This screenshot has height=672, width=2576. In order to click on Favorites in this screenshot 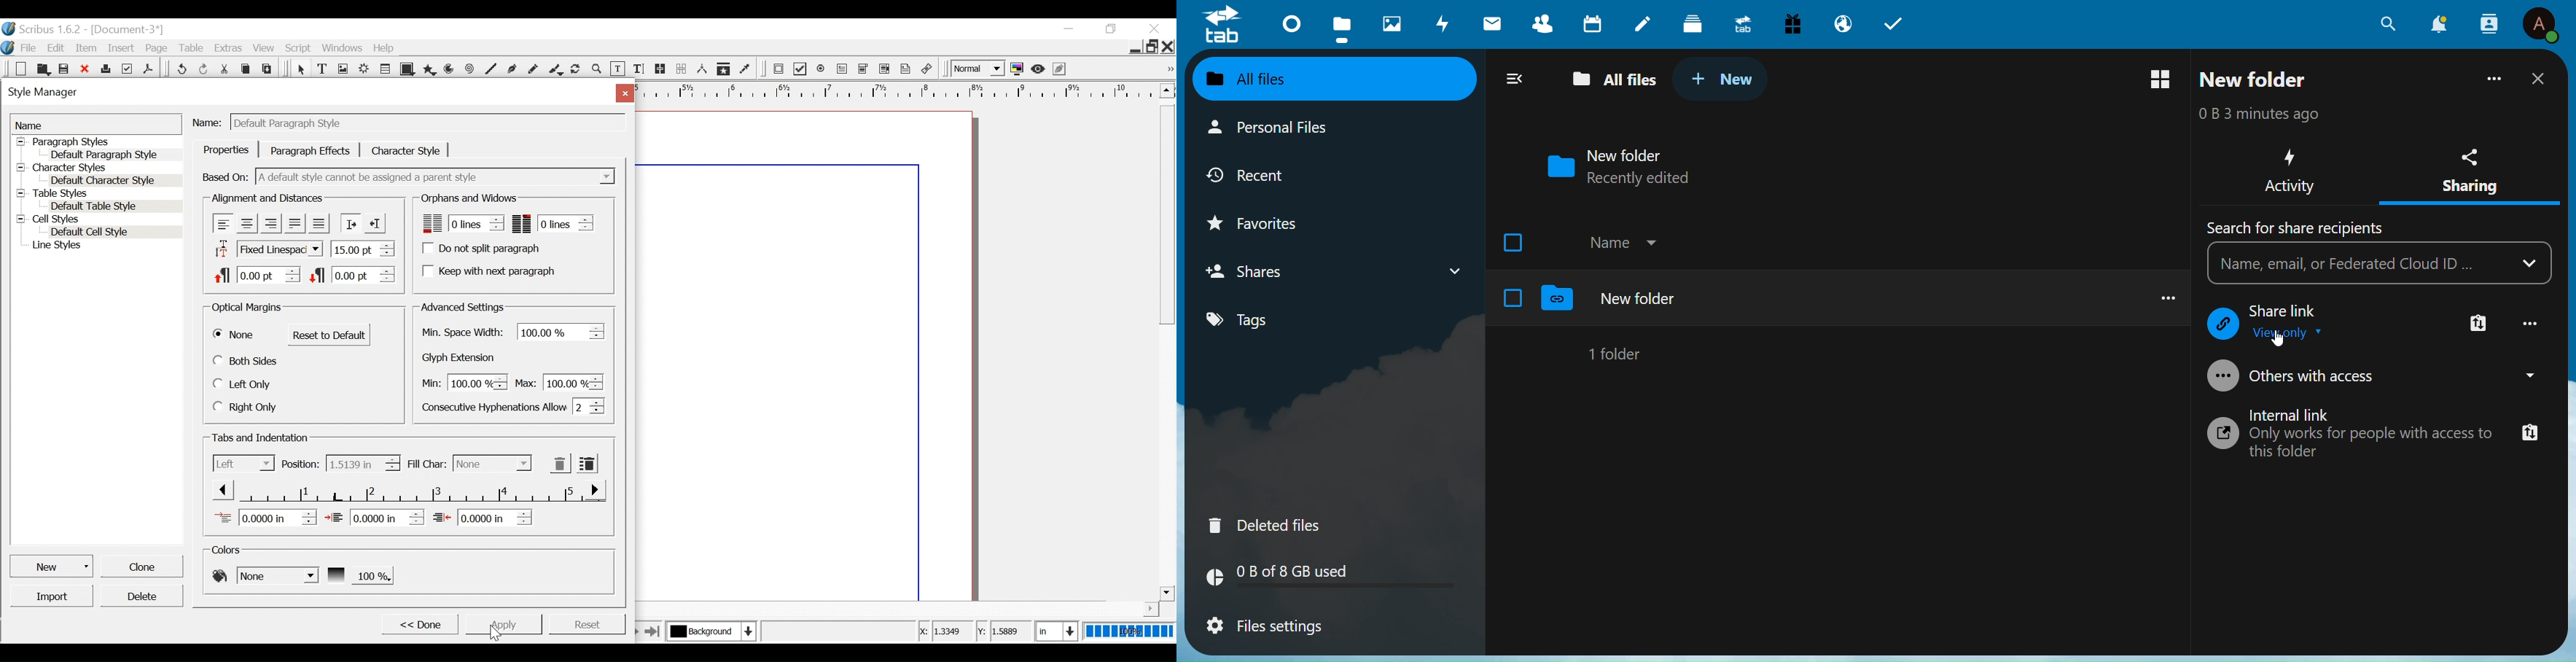, I will do `click(1268, 220)`.